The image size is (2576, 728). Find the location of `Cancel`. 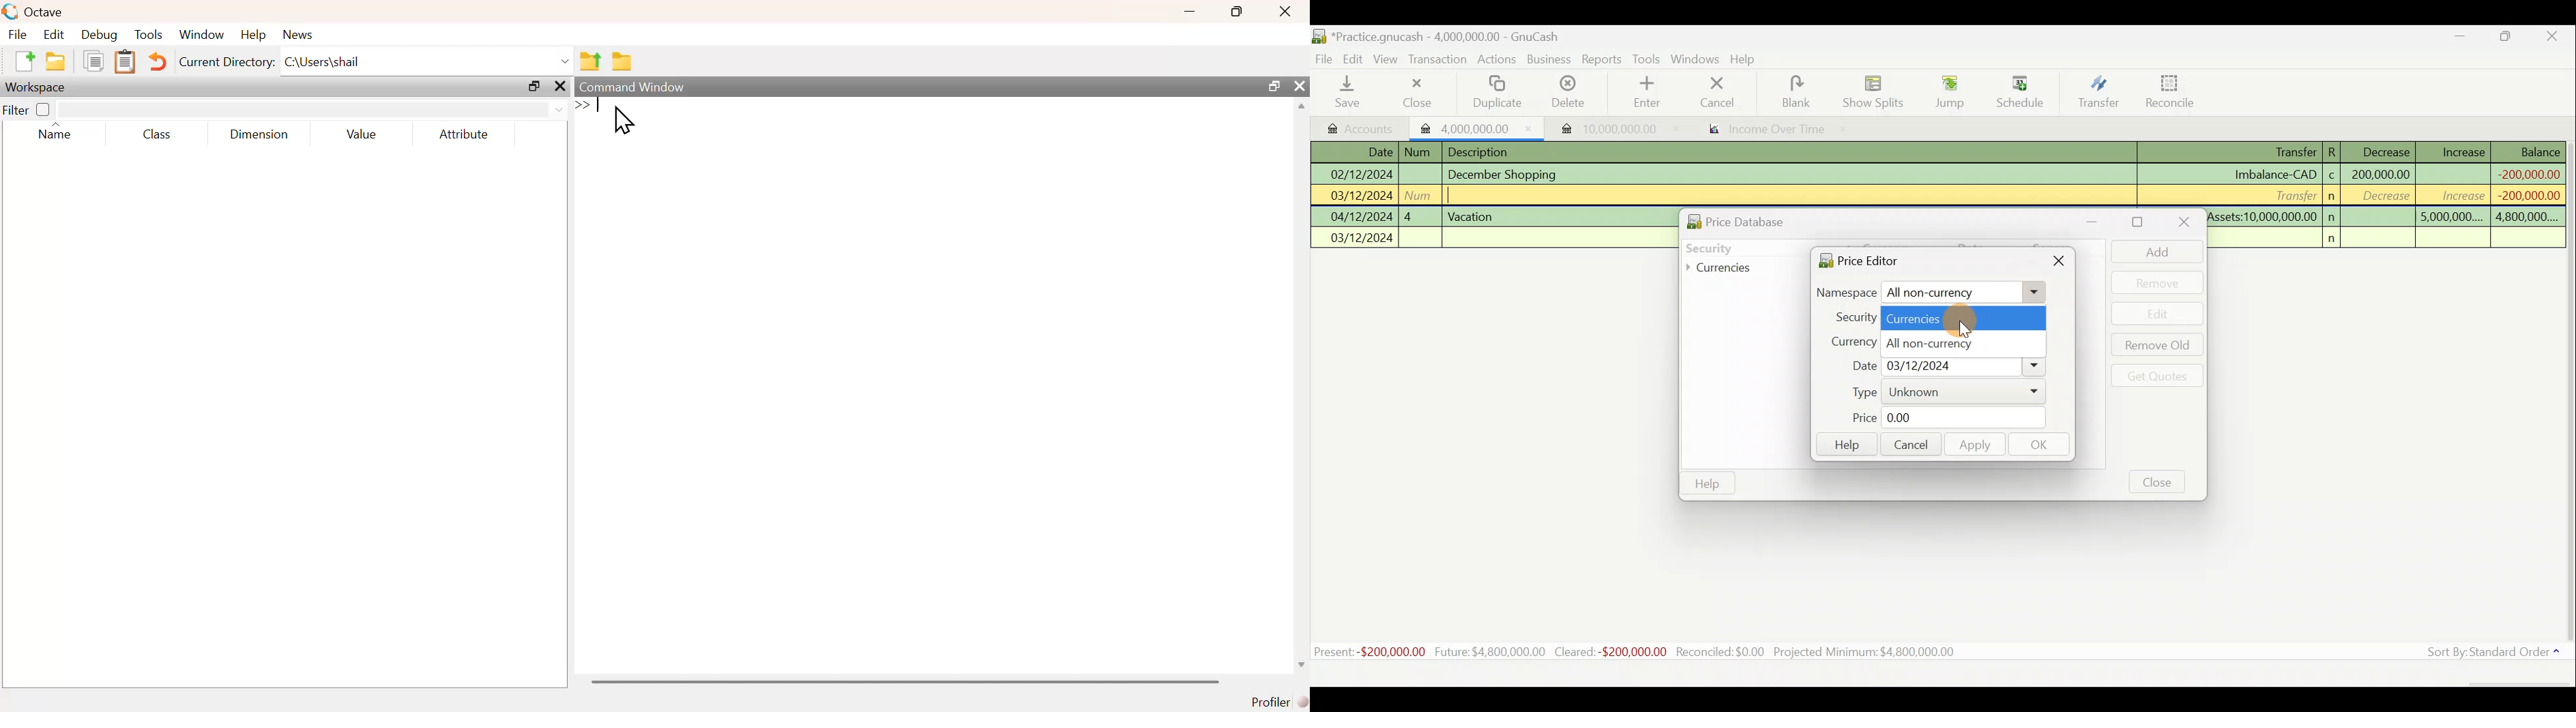

Cancel is located at coordinates (1909, 443).